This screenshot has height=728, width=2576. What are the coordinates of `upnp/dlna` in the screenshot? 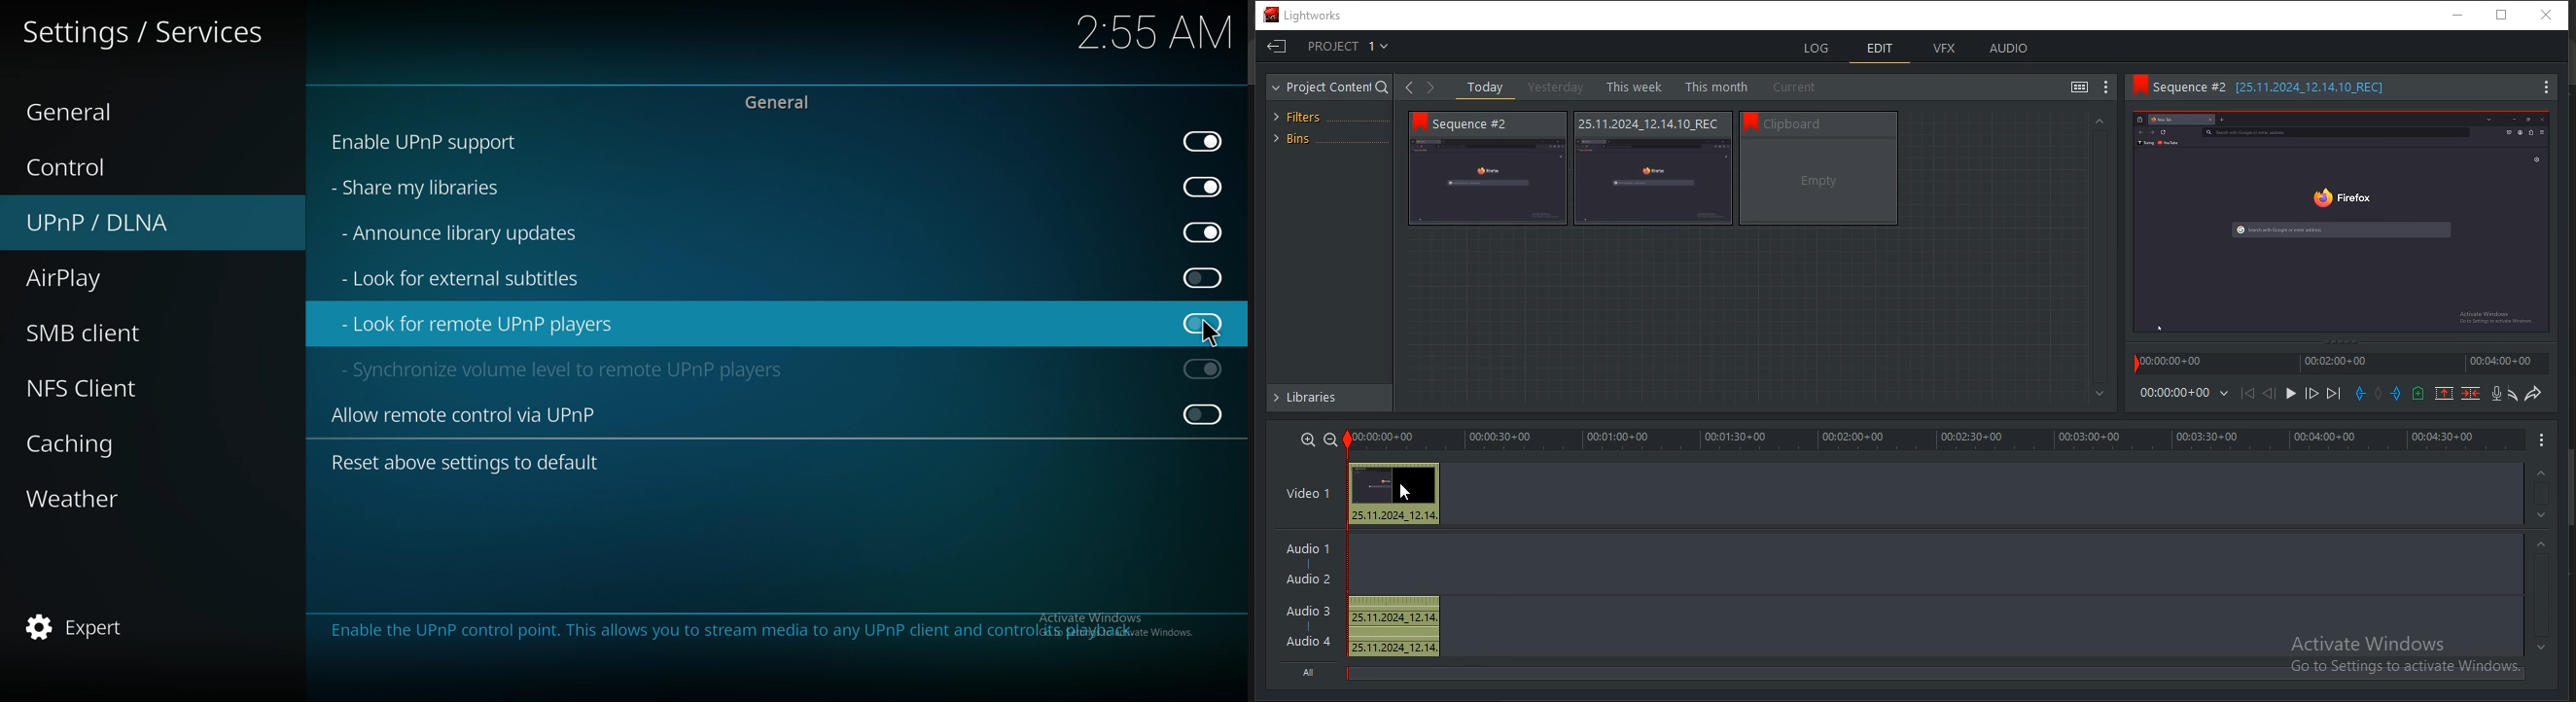 It's located at (121, 223).